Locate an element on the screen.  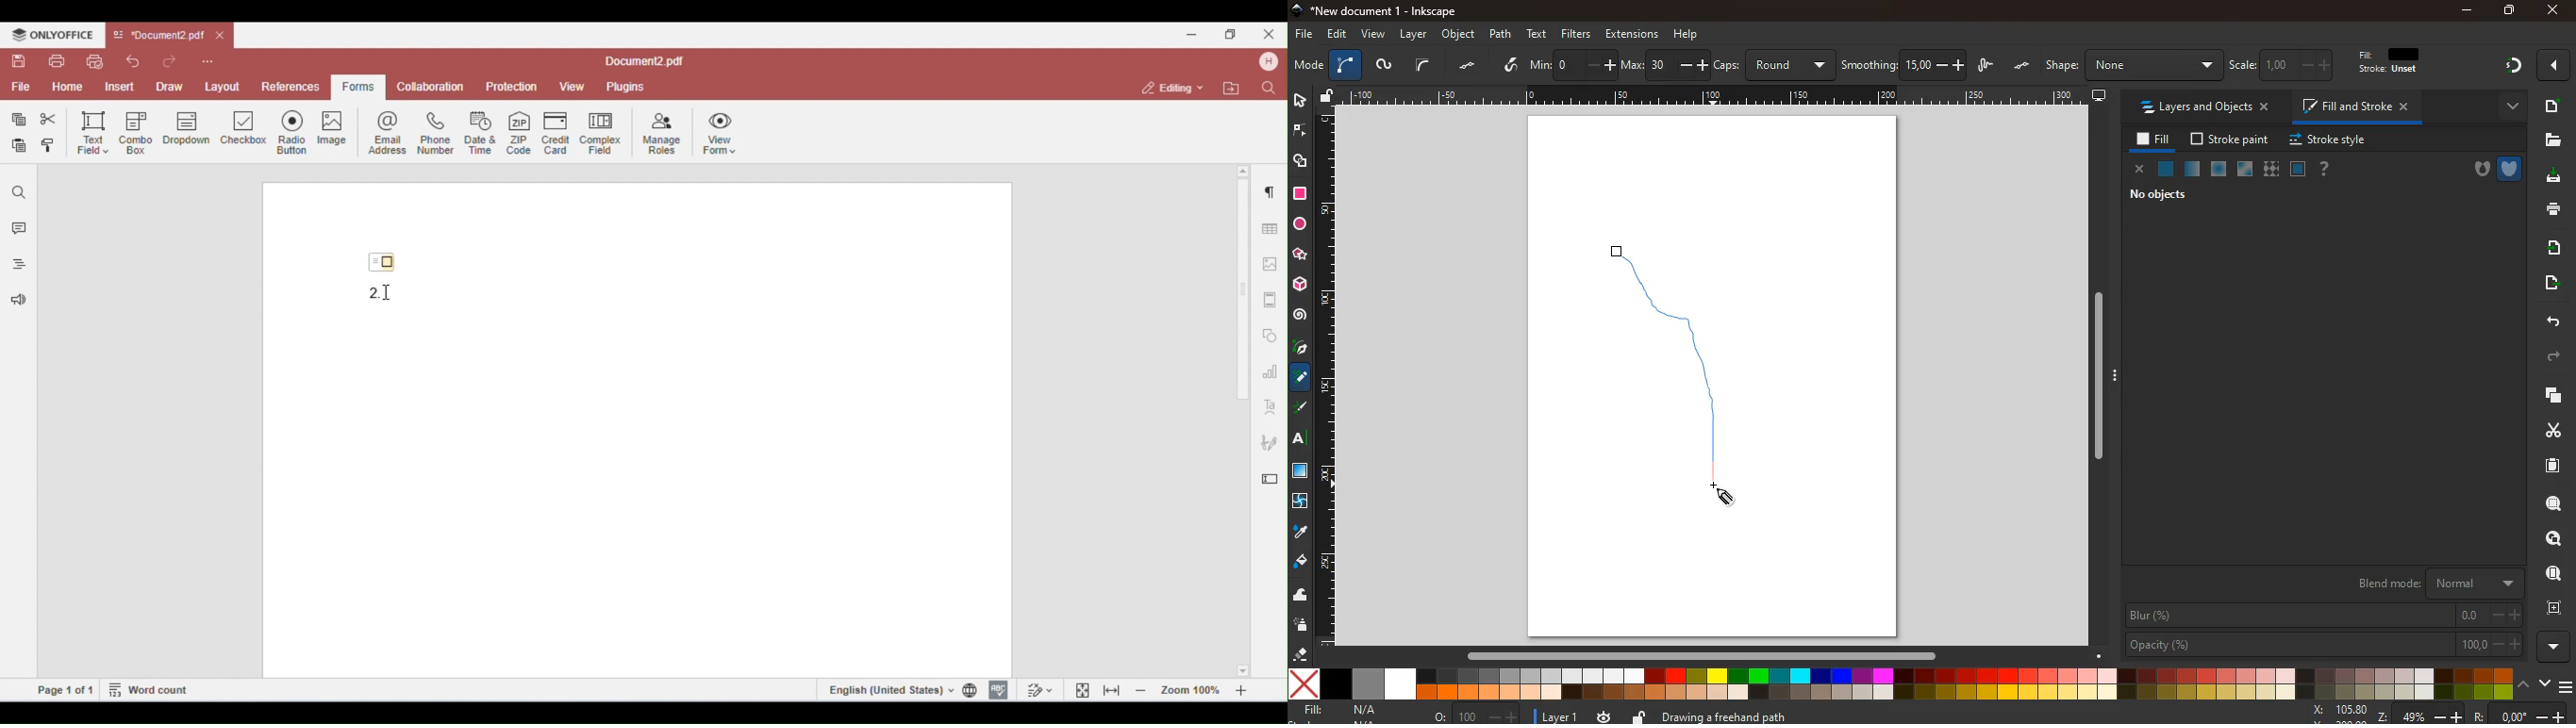
receive is located at coordinates (2549, 248).